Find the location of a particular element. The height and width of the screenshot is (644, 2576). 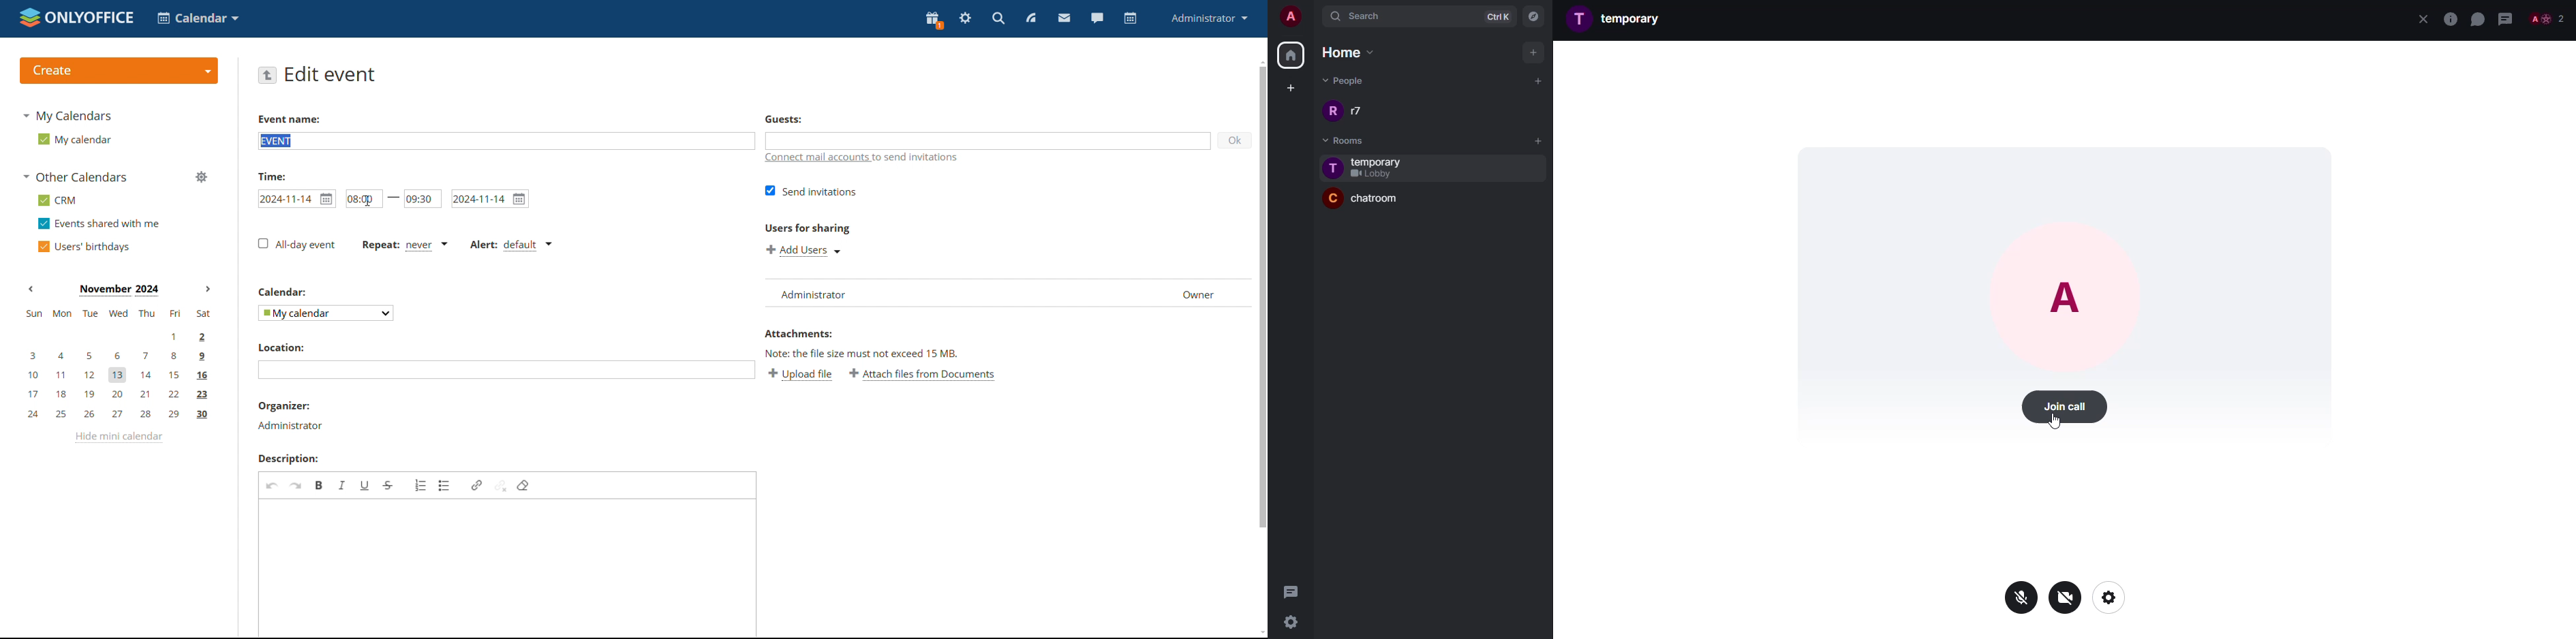

add is located at coordinates (1535, 80).